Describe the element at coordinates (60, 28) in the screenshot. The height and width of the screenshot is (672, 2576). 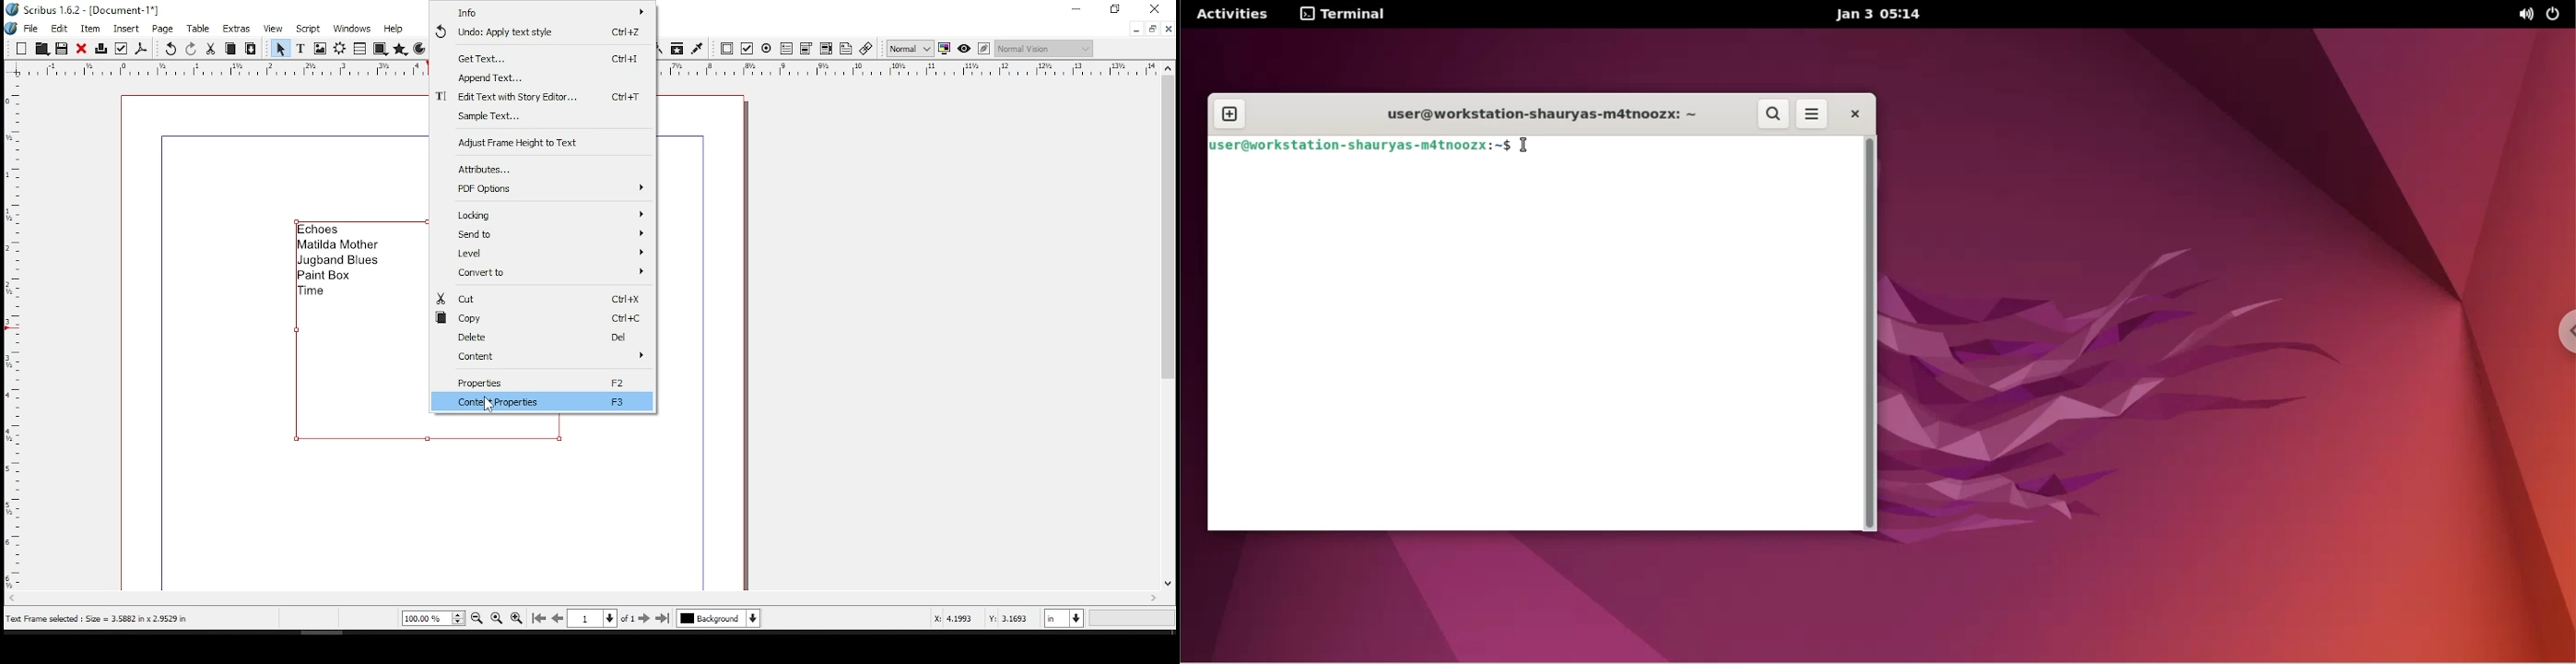
I see `edit` at that location.